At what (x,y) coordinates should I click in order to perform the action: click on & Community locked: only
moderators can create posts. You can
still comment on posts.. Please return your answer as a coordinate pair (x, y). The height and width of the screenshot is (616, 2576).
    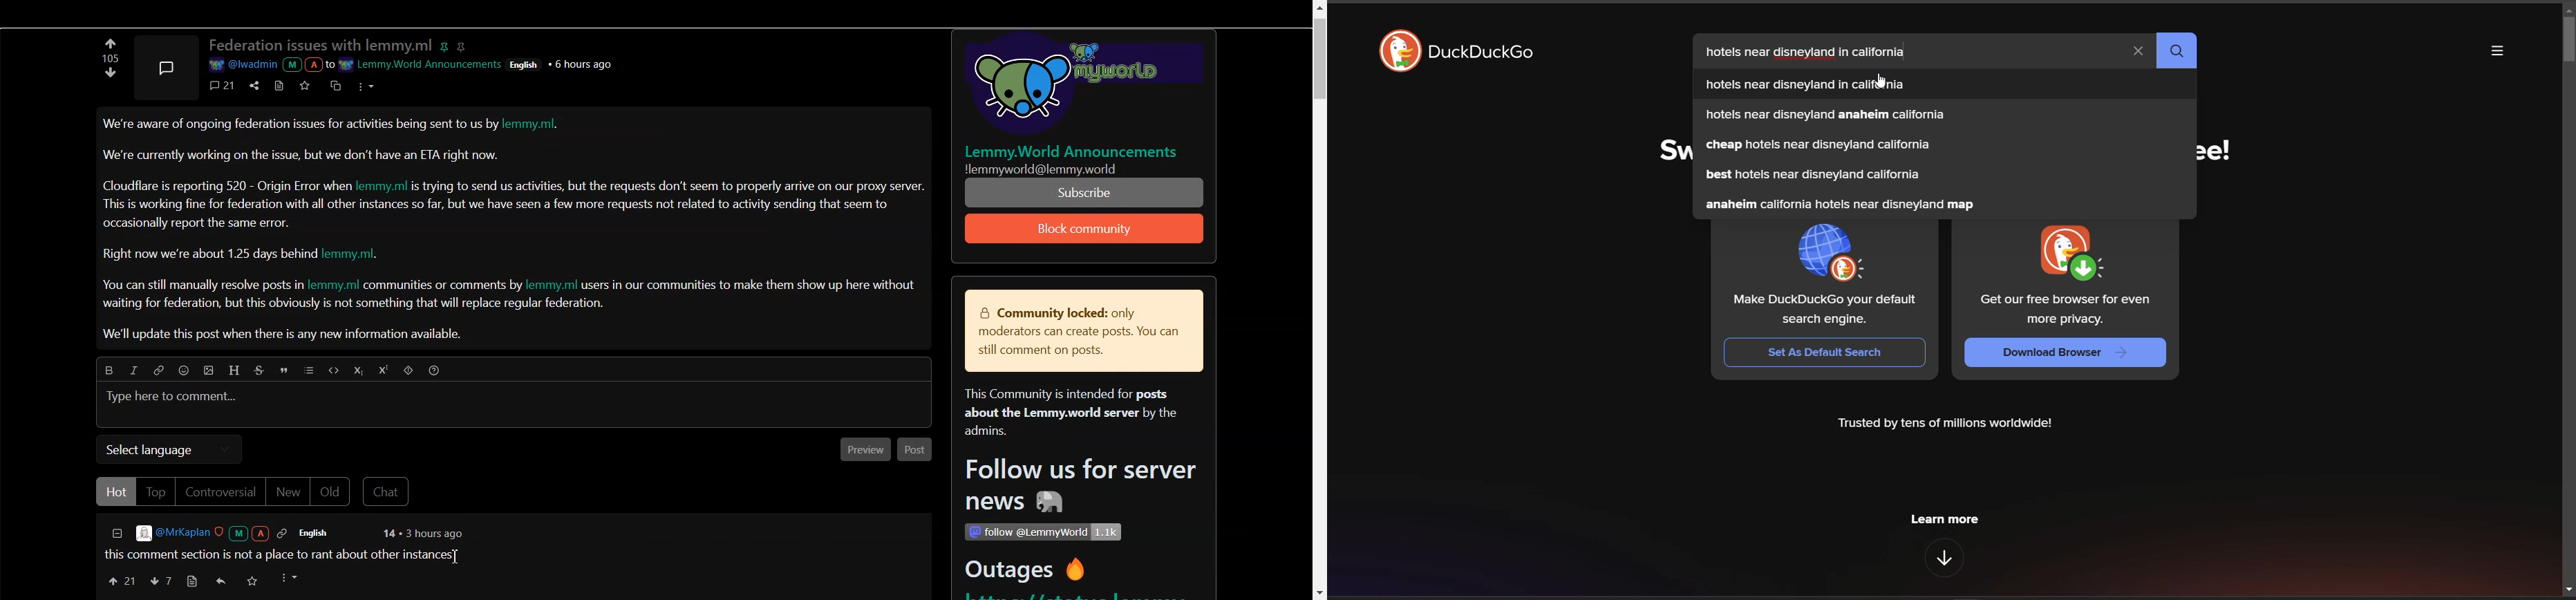
    Looking at the image, I should click on (1074, 332).